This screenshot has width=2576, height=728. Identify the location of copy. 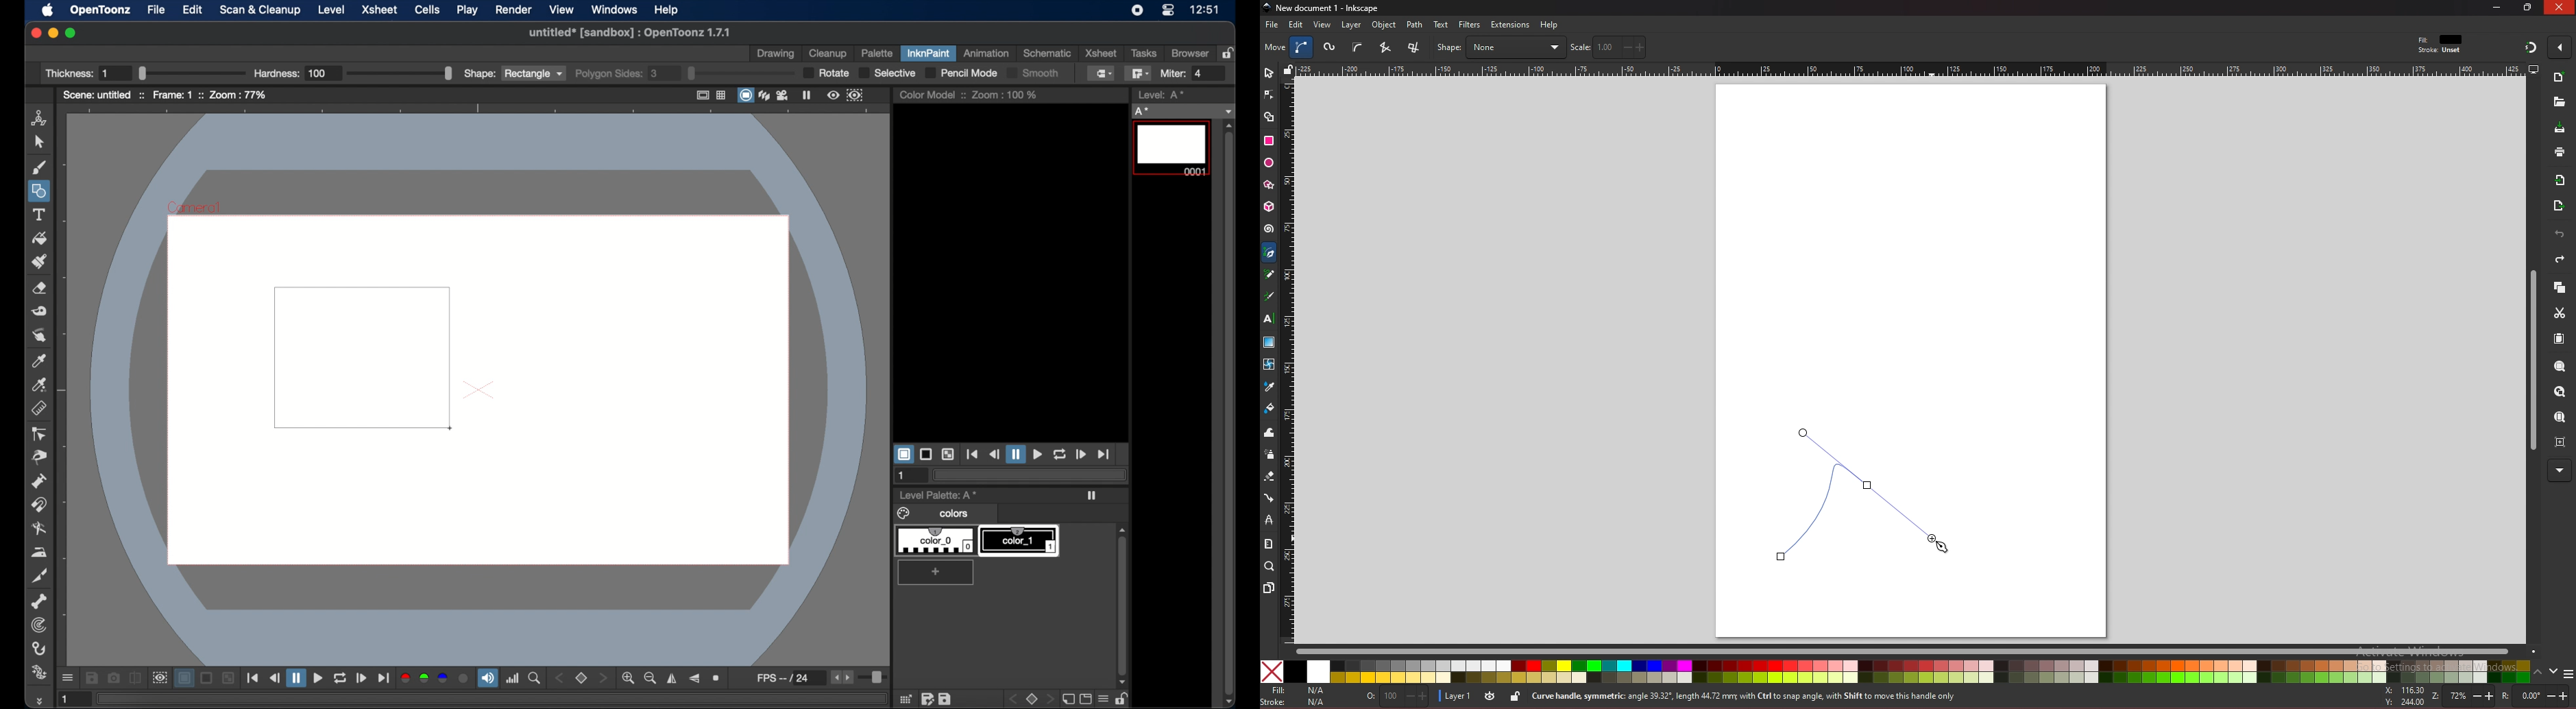
(2559, 288).